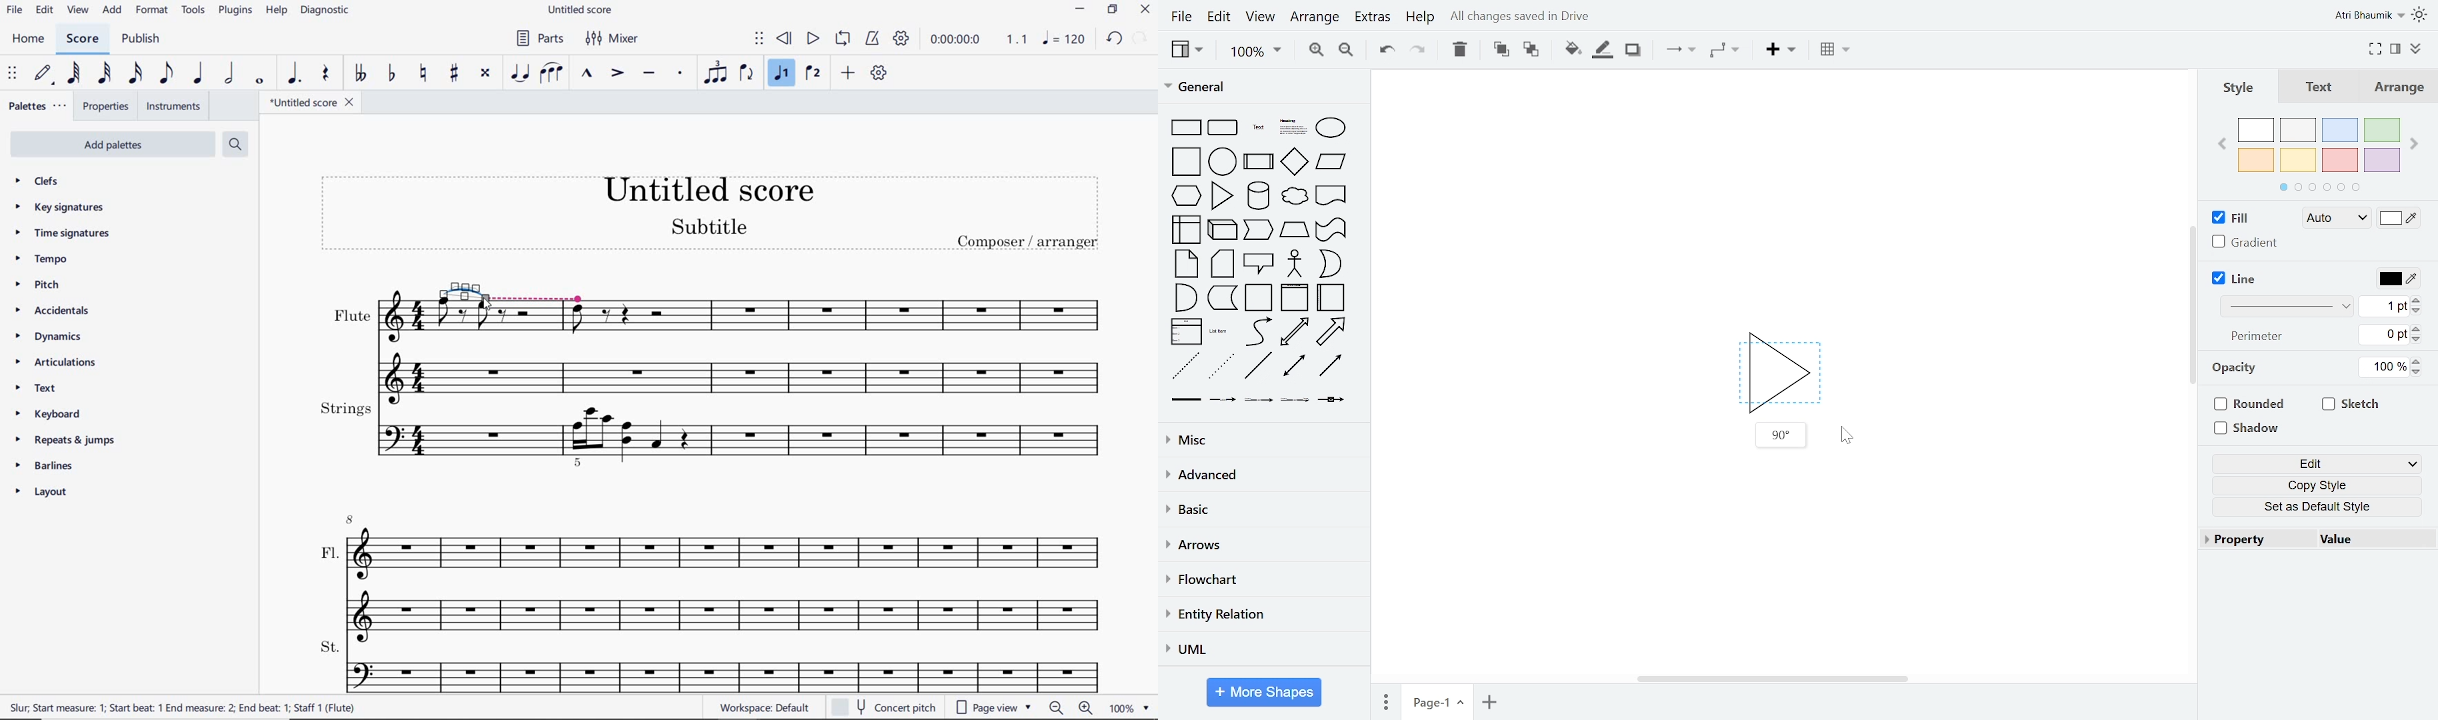 The image size is (2464, 728). What do you see at coordinates (2384, 129) in the screenshot?
I see `green` at bounding box center [2384, 129].